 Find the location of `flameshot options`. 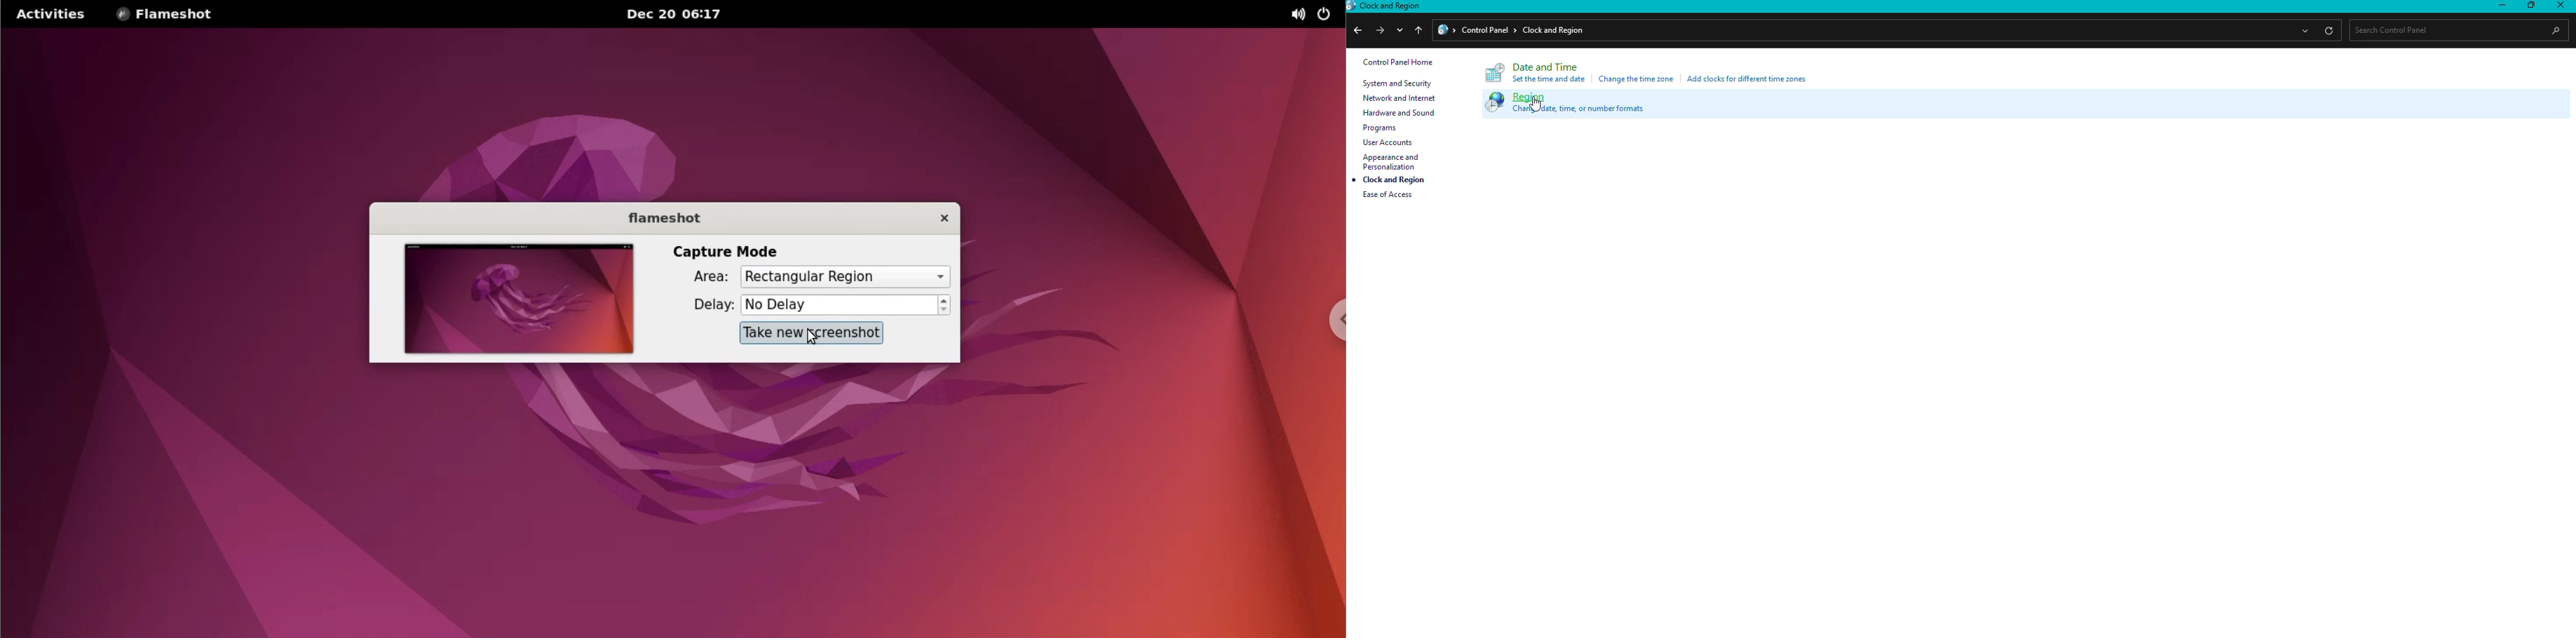

flameshot options is located at coordinates (179, 15).